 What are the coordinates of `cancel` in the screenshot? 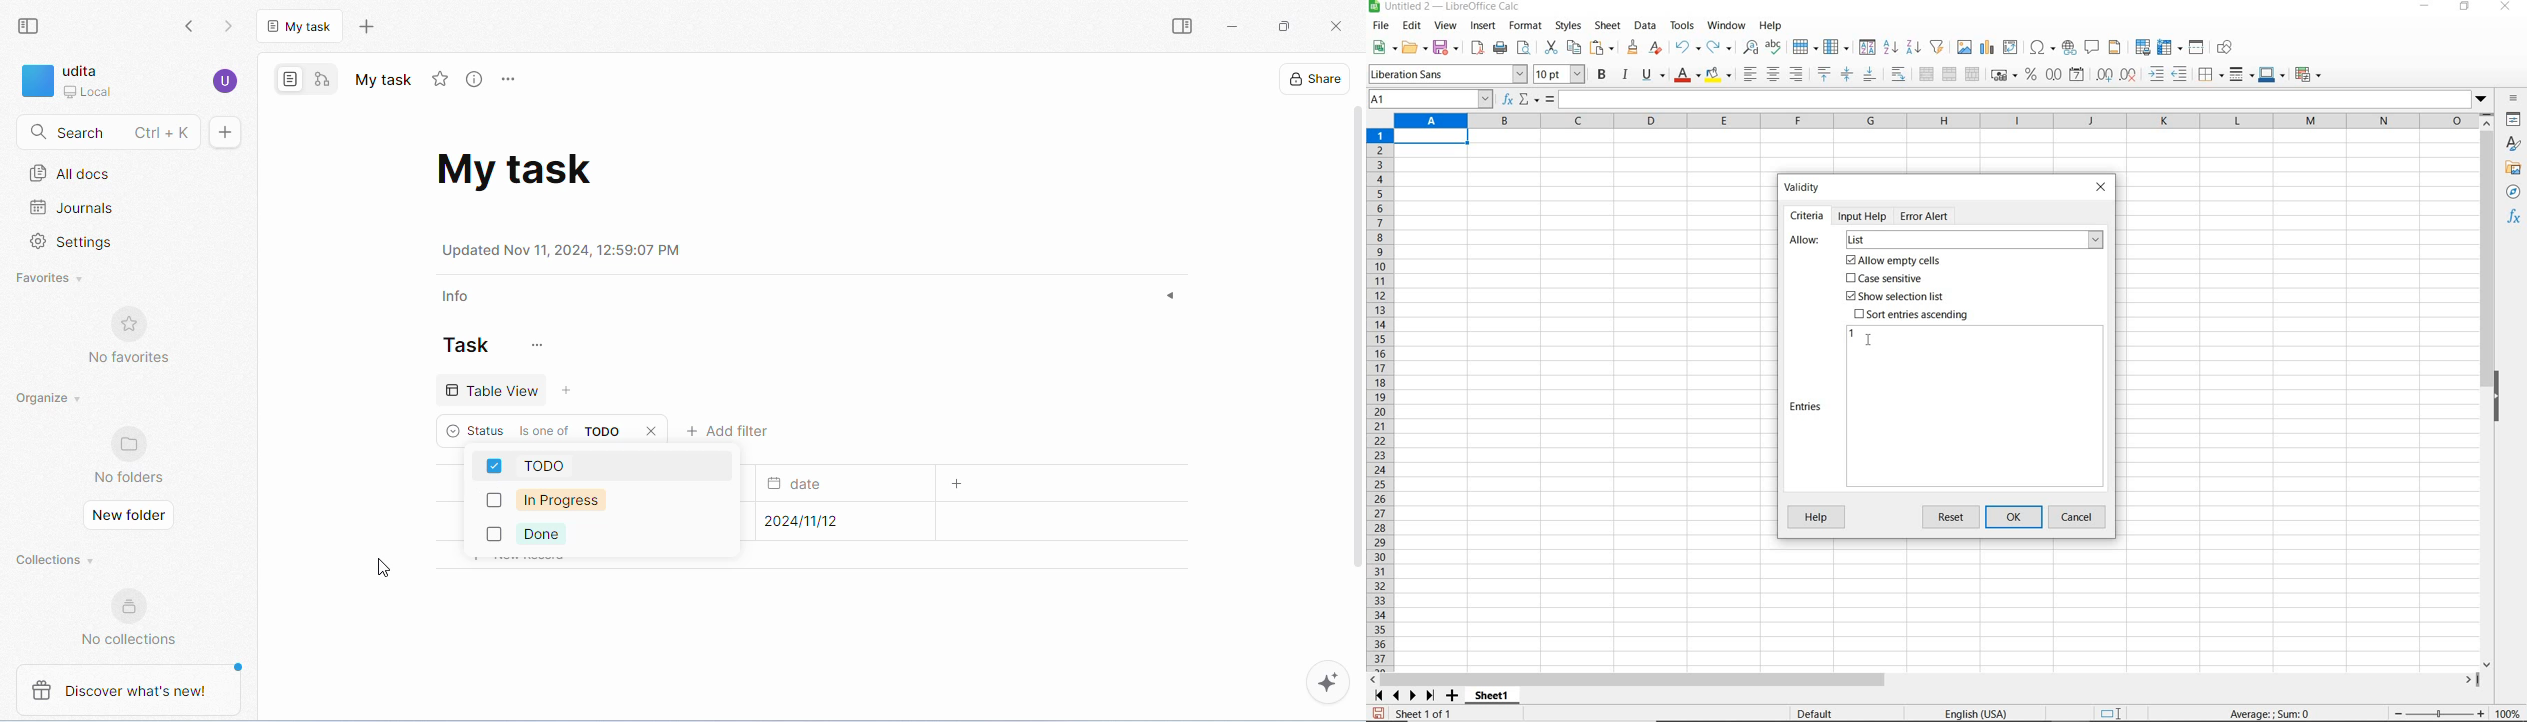 It's located at (2079, 517).